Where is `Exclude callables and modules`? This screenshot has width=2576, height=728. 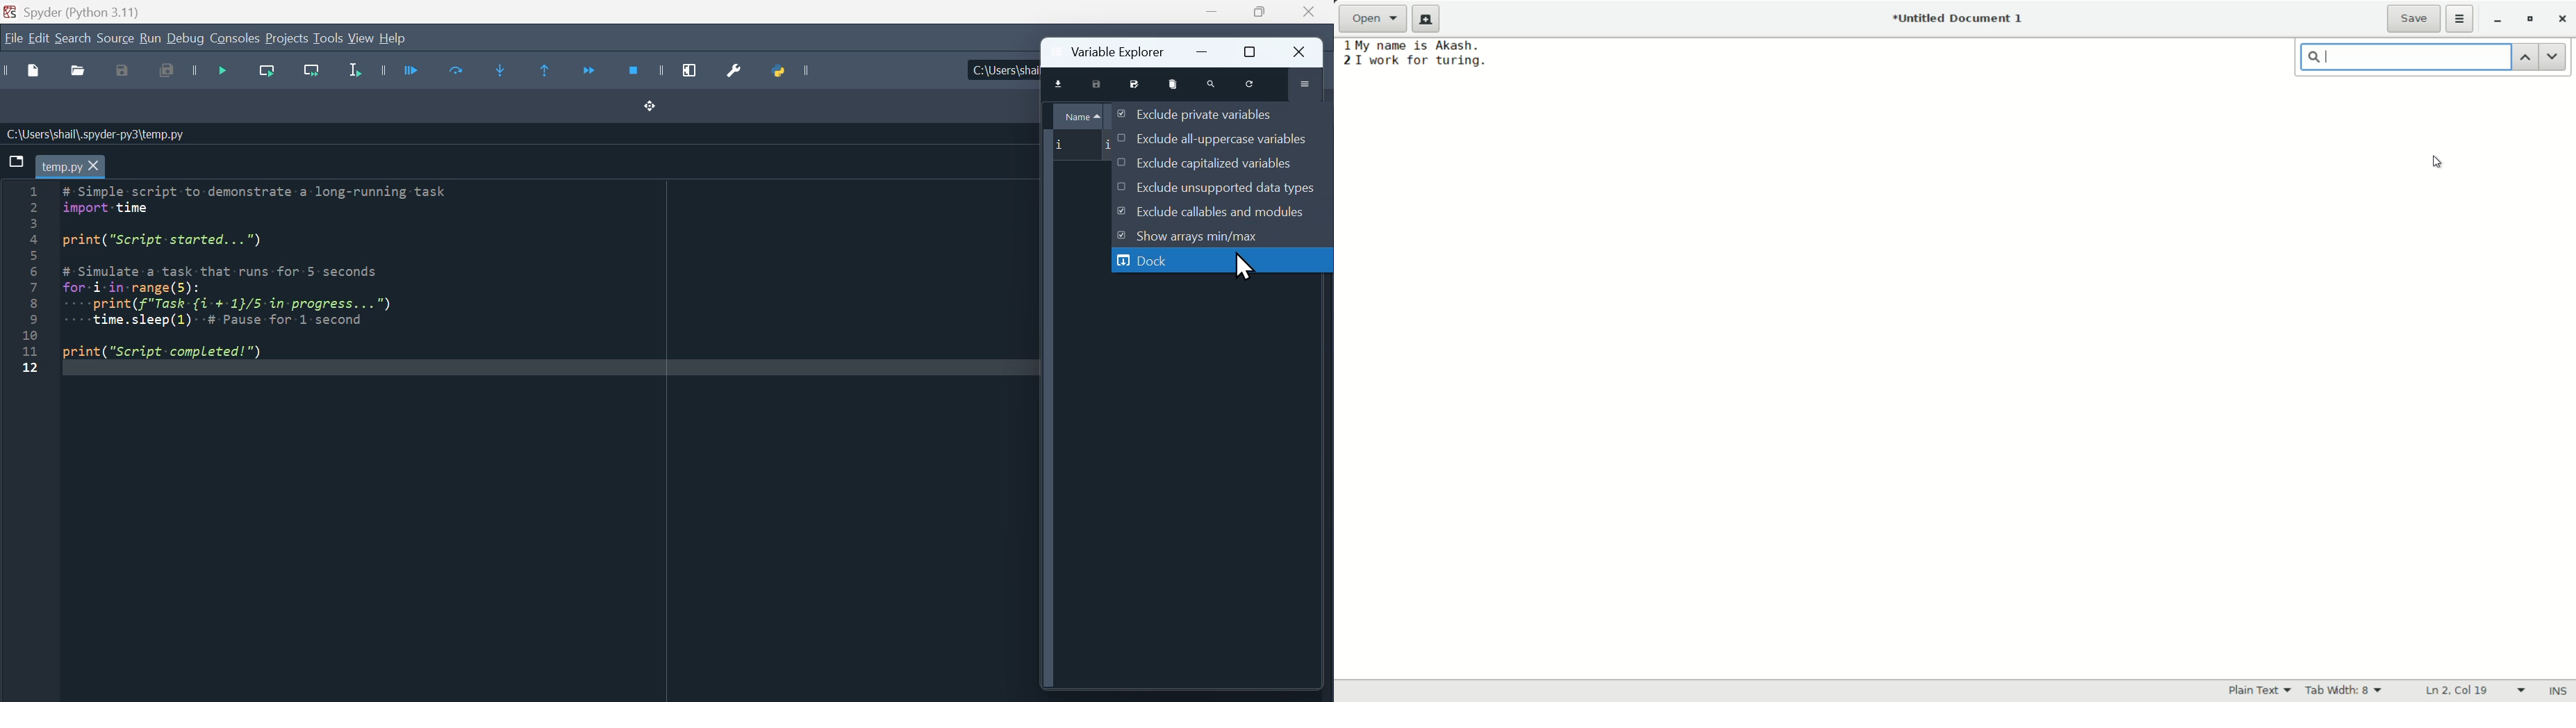 Exclude callables and modules is located at coordinates (1221, 213).